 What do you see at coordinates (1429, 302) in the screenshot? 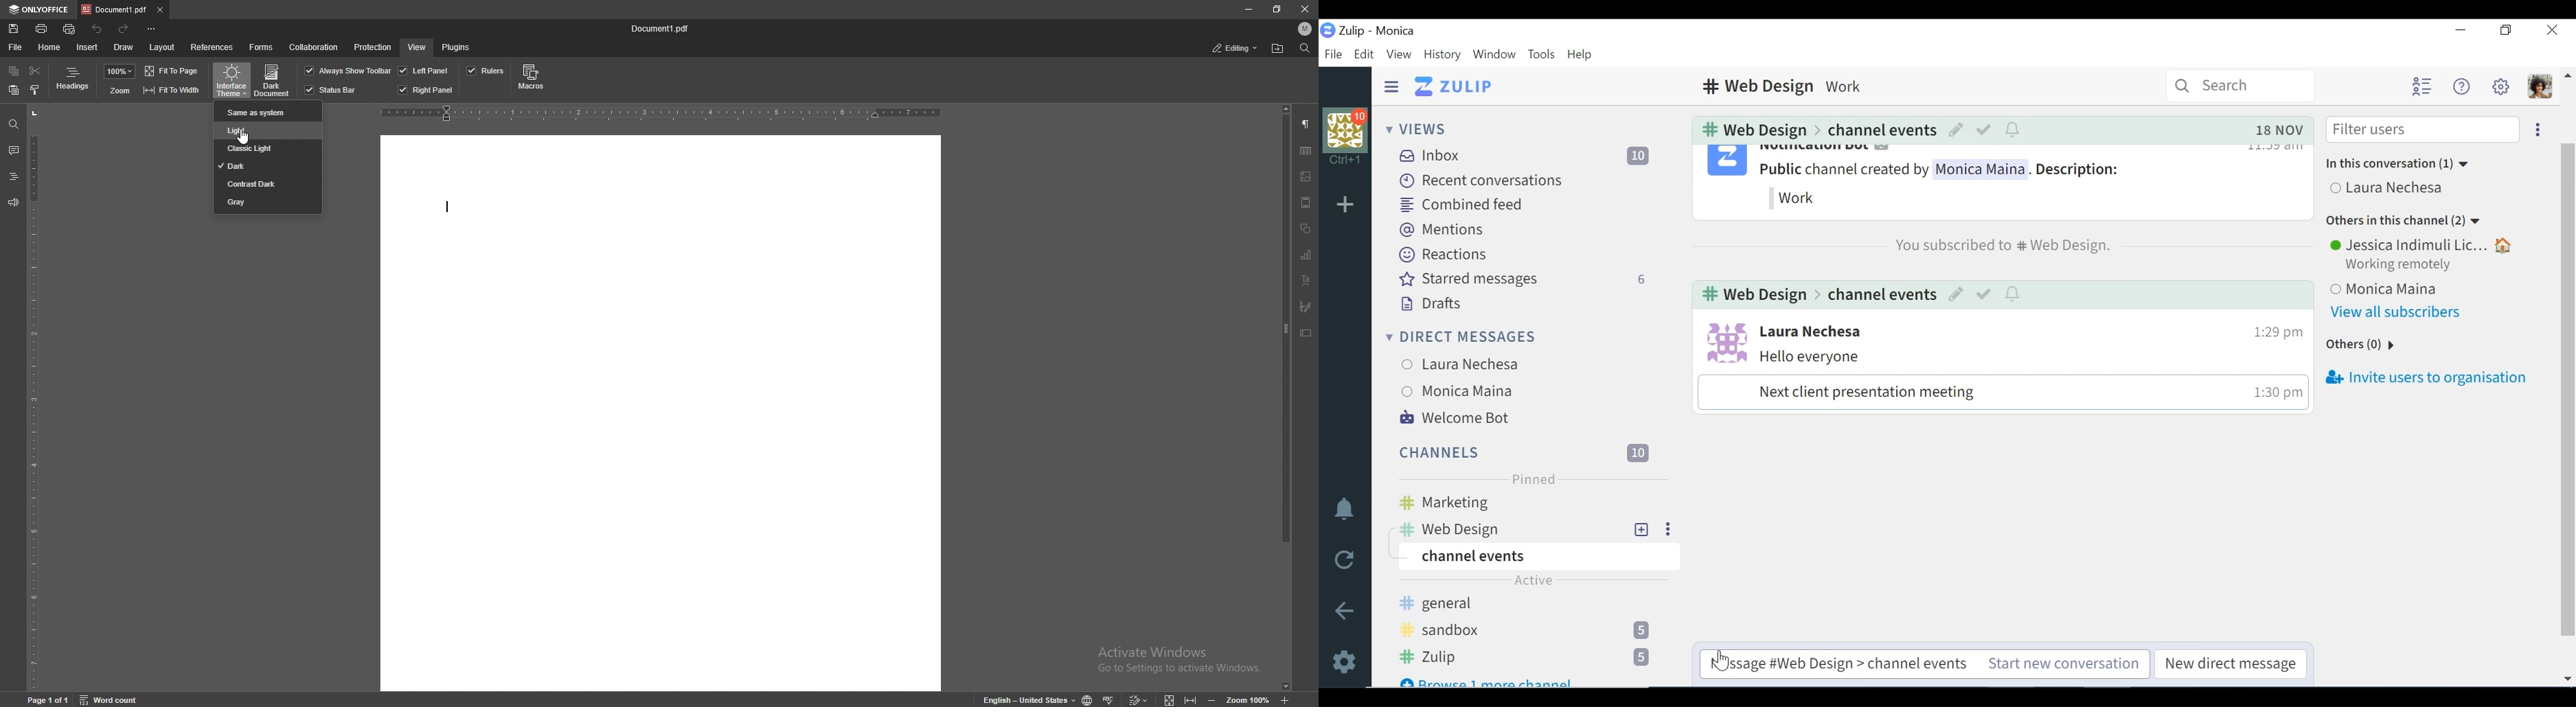
I see `Drafts` at bounding box center [1429, 302].